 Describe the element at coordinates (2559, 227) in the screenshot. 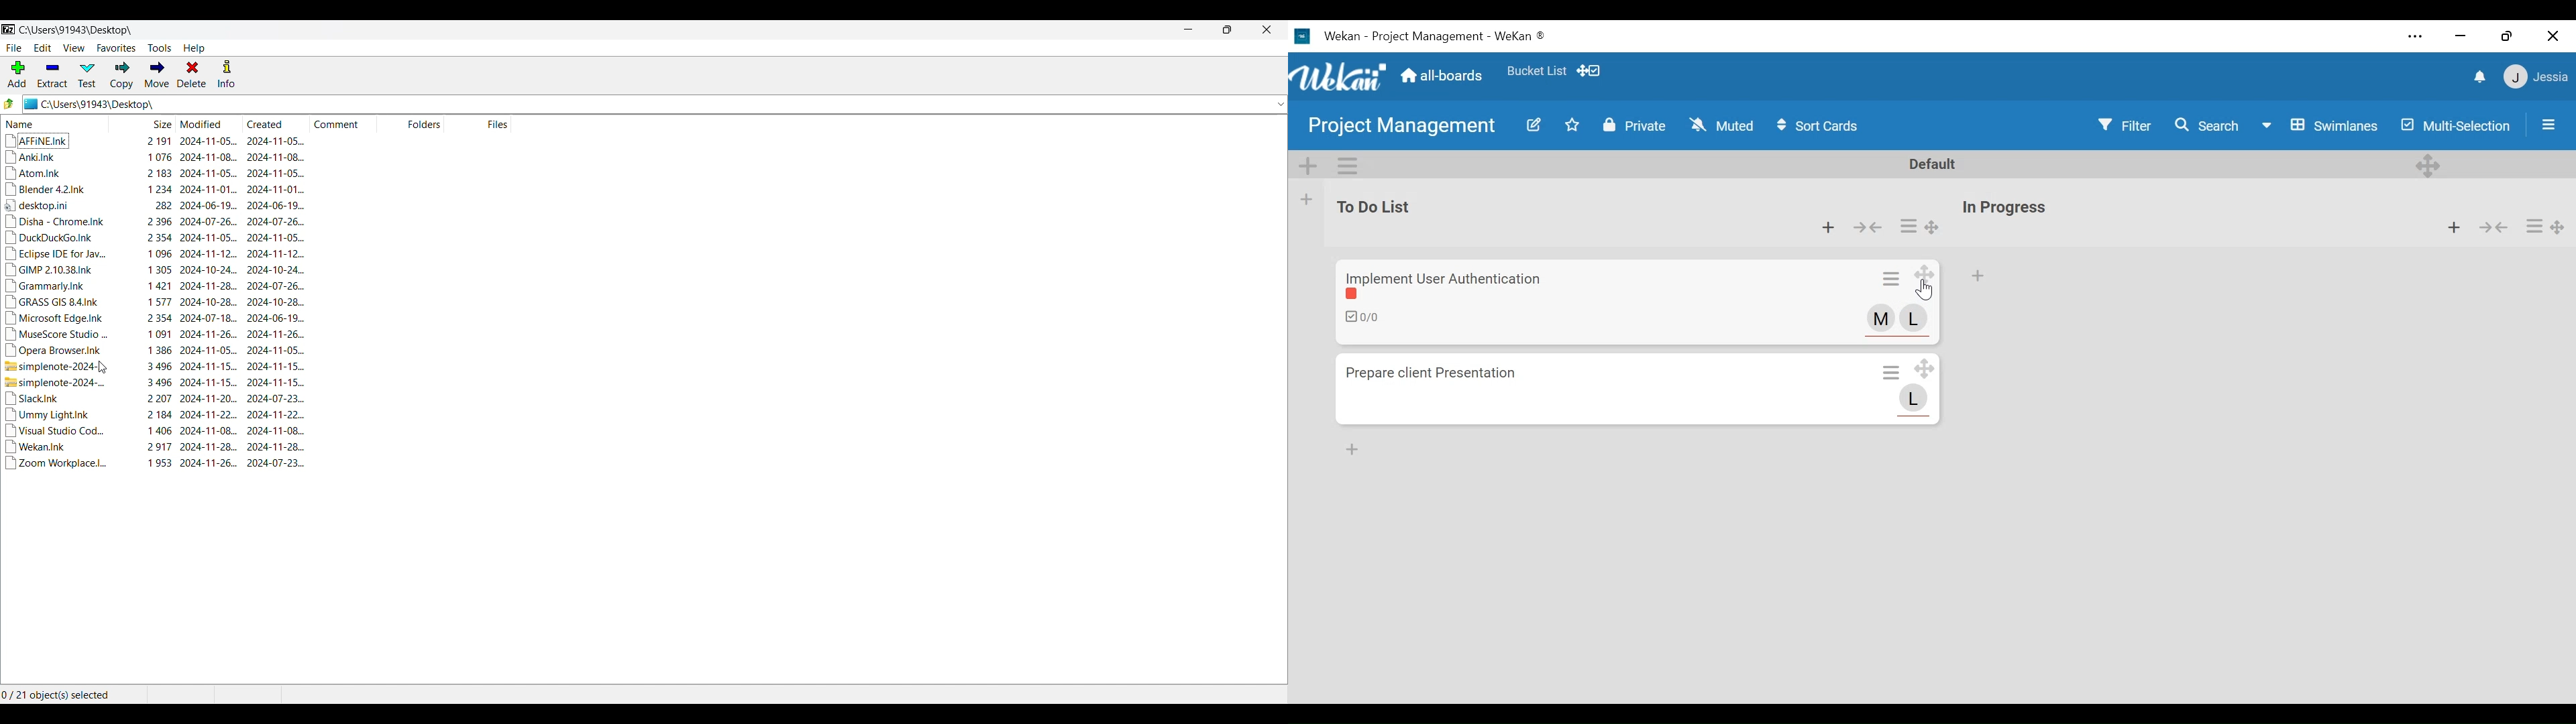

I see `Desktop drag handle` at that location.